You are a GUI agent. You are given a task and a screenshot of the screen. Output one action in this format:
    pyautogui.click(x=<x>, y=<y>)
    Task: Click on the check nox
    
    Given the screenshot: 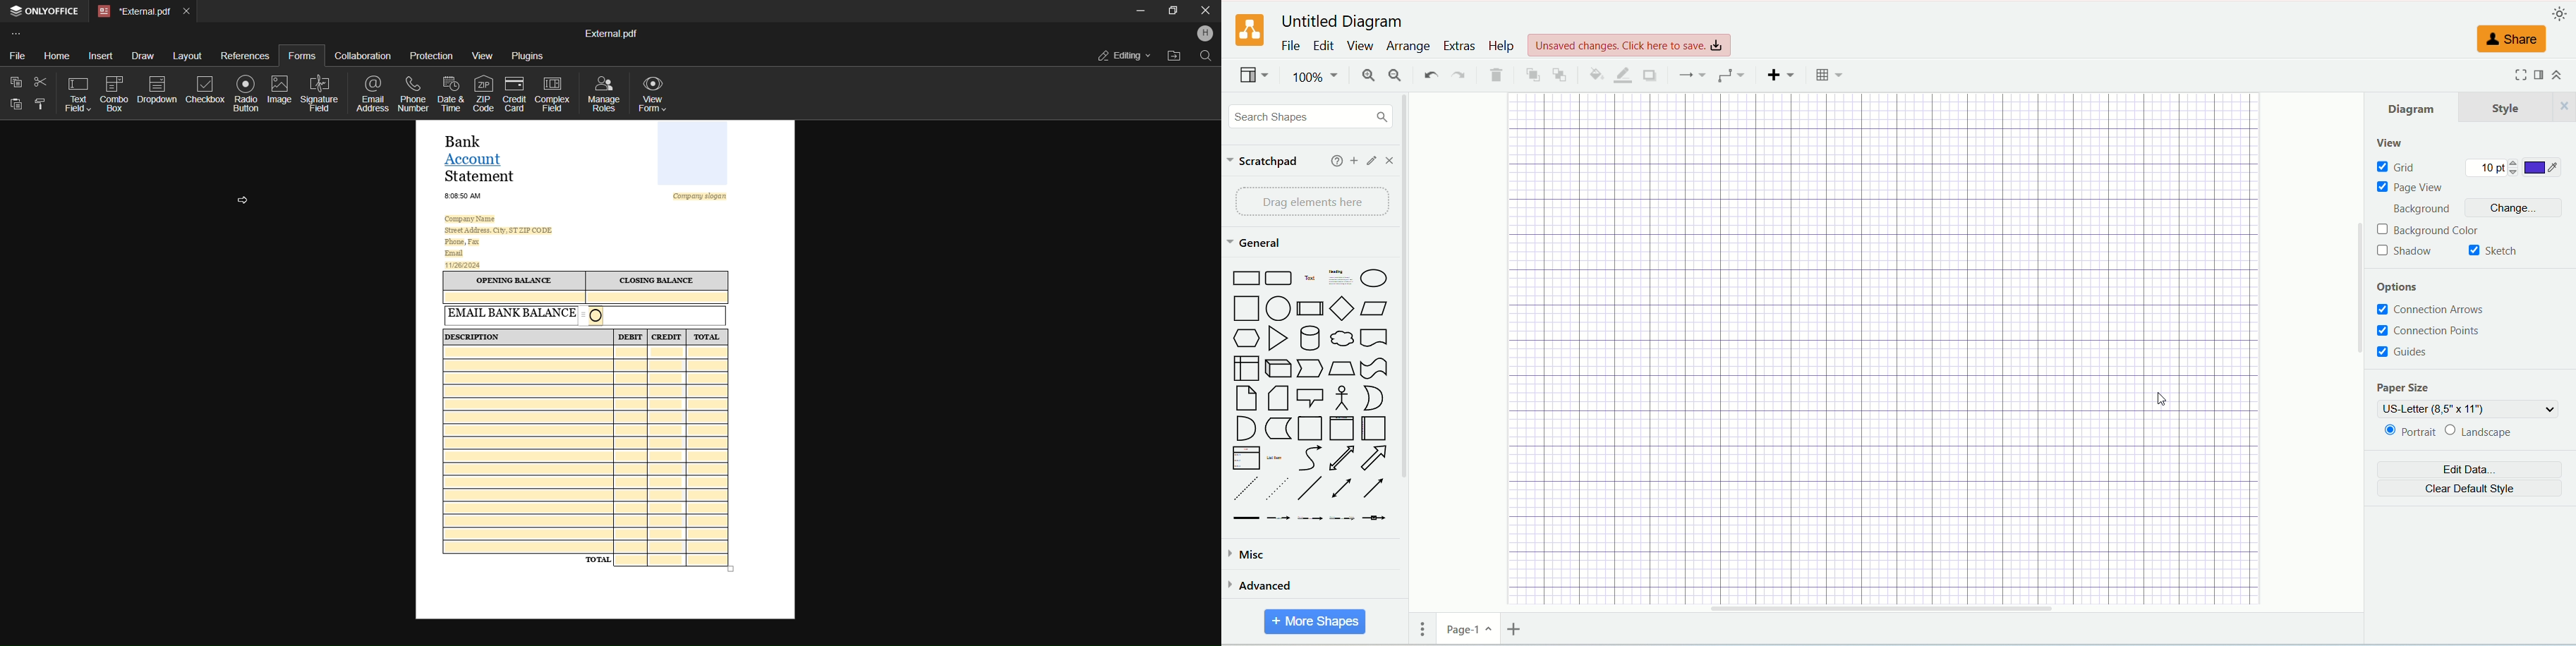 What is the action you would take?
    pyautogui.click(x=204, y=88)
    